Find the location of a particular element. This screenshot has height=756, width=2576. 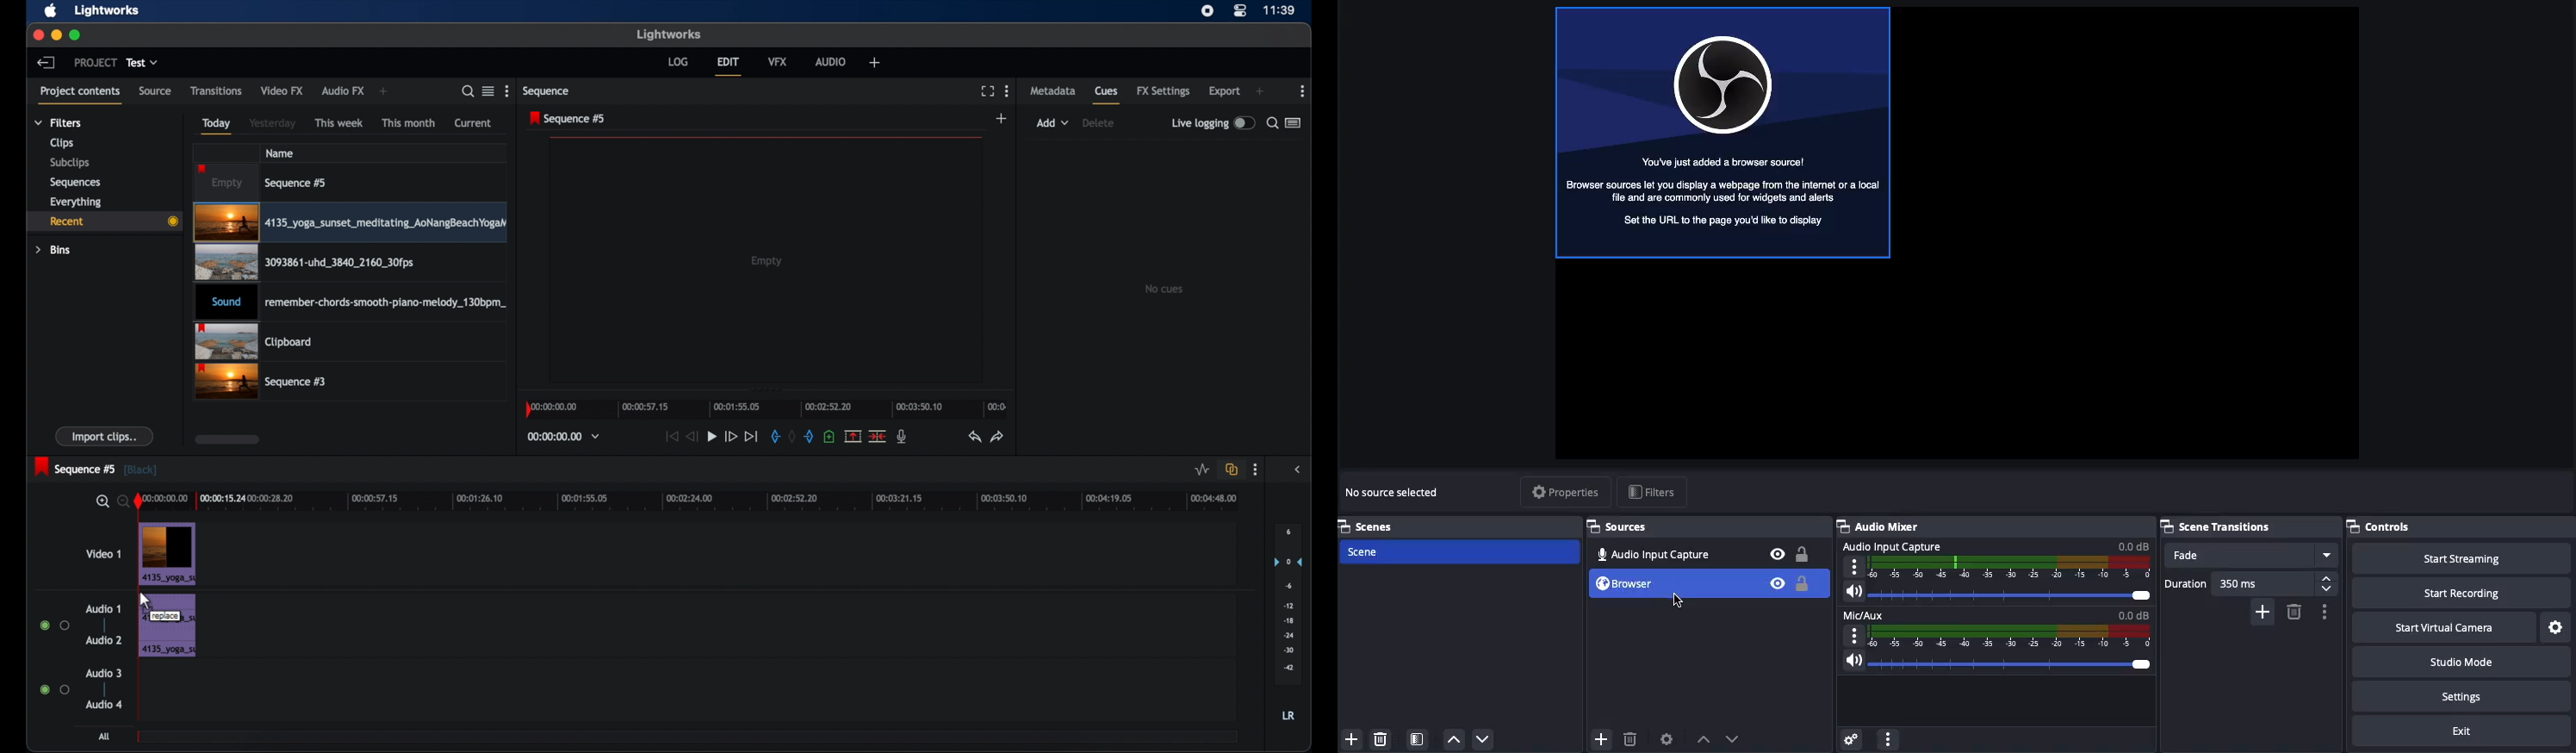

full screen is located at coordinates (988, 91).